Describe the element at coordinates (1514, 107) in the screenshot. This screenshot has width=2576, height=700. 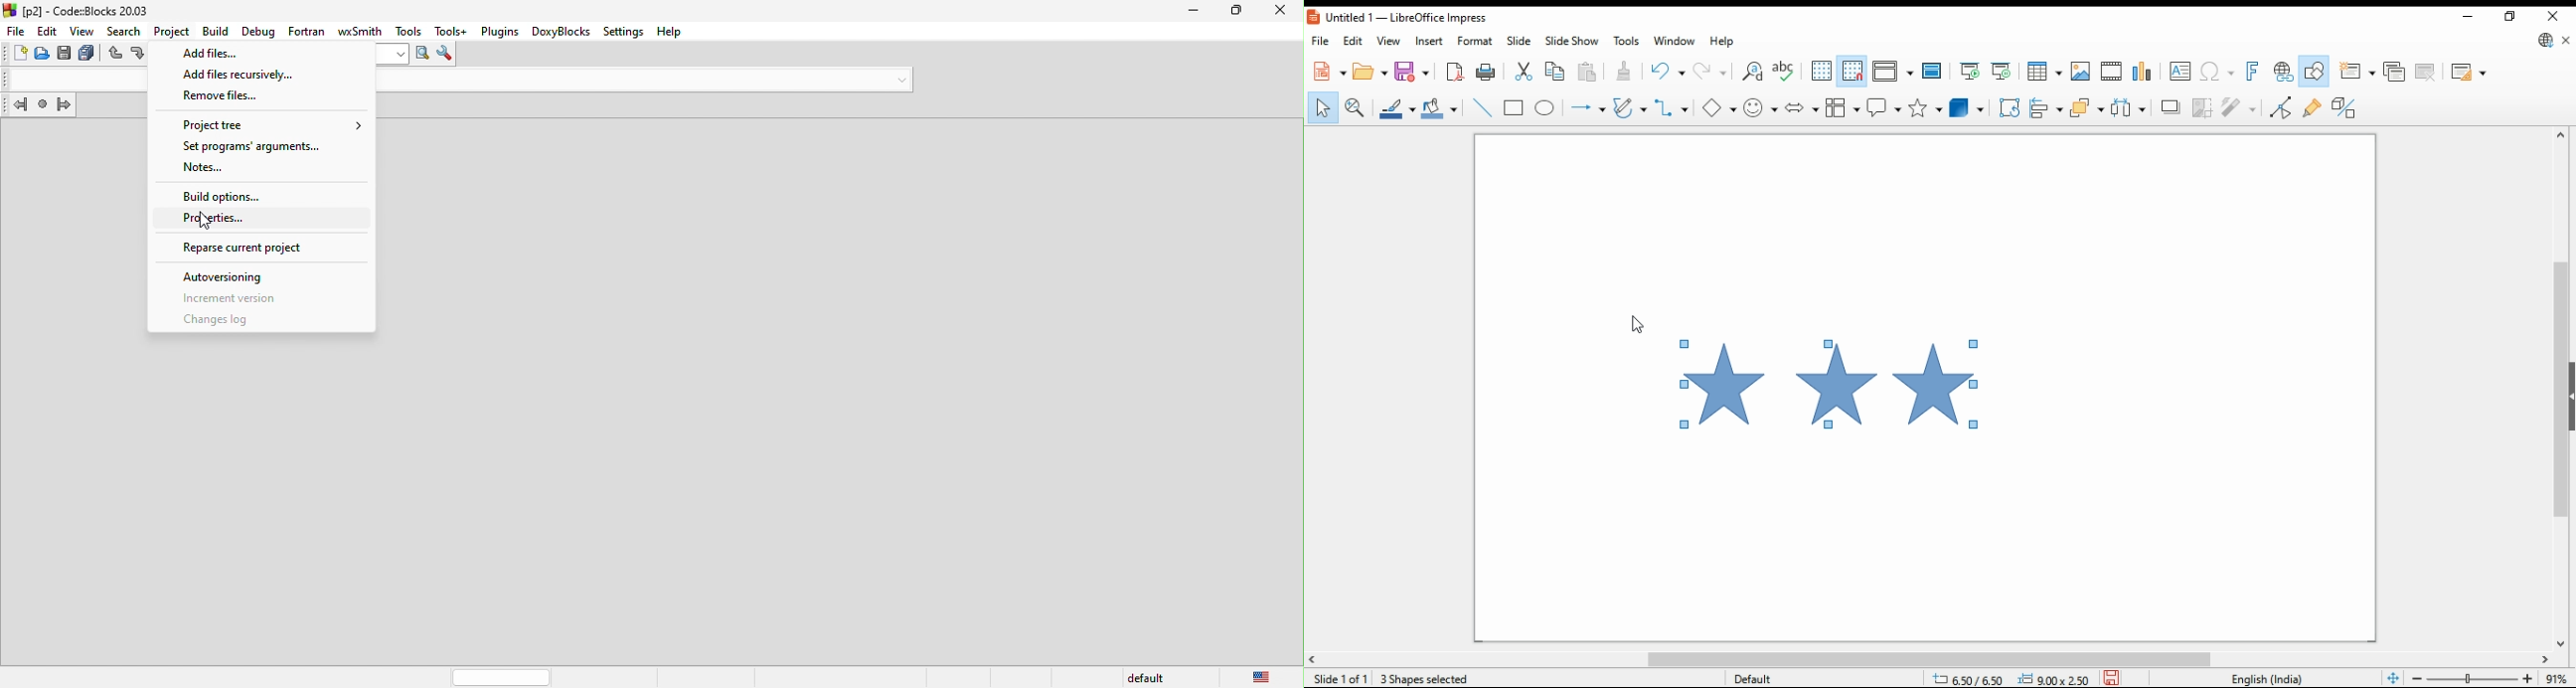
I see `rectangle` at that location.